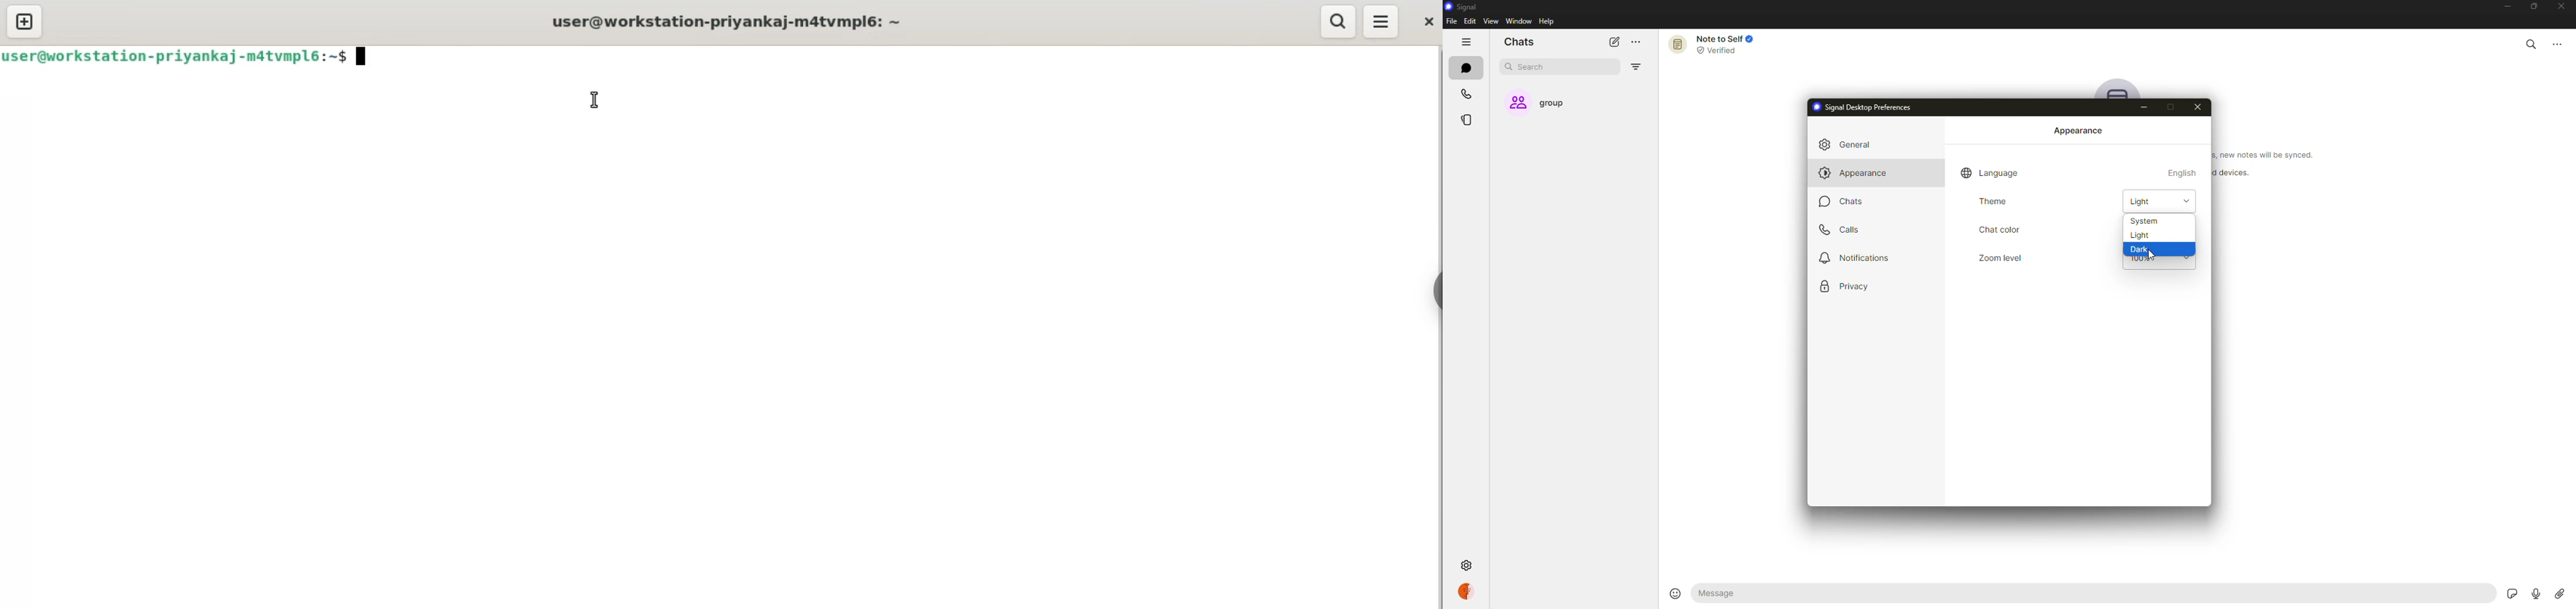 The height and width of the screenshot is (616, 2576). I want to click on drop down, so click(2187, 258).